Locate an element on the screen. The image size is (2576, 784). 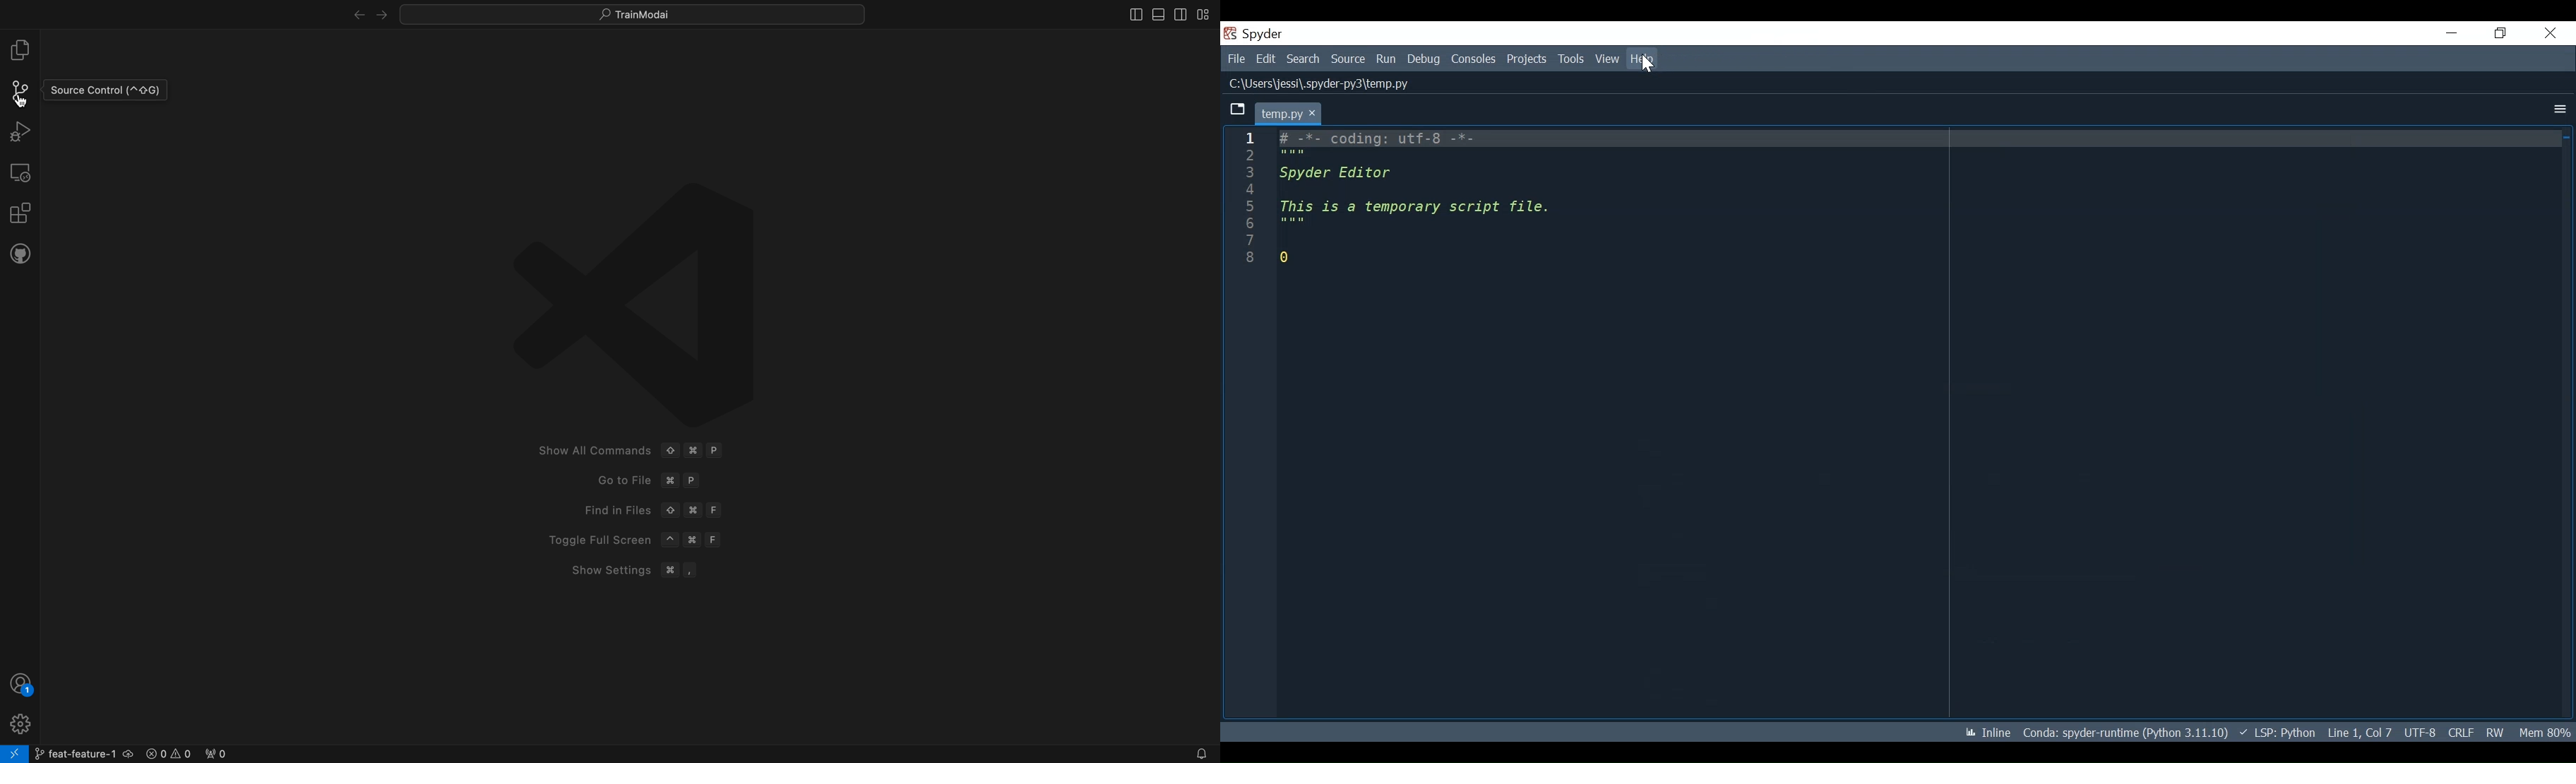
F is located at coordinates (711, 540).